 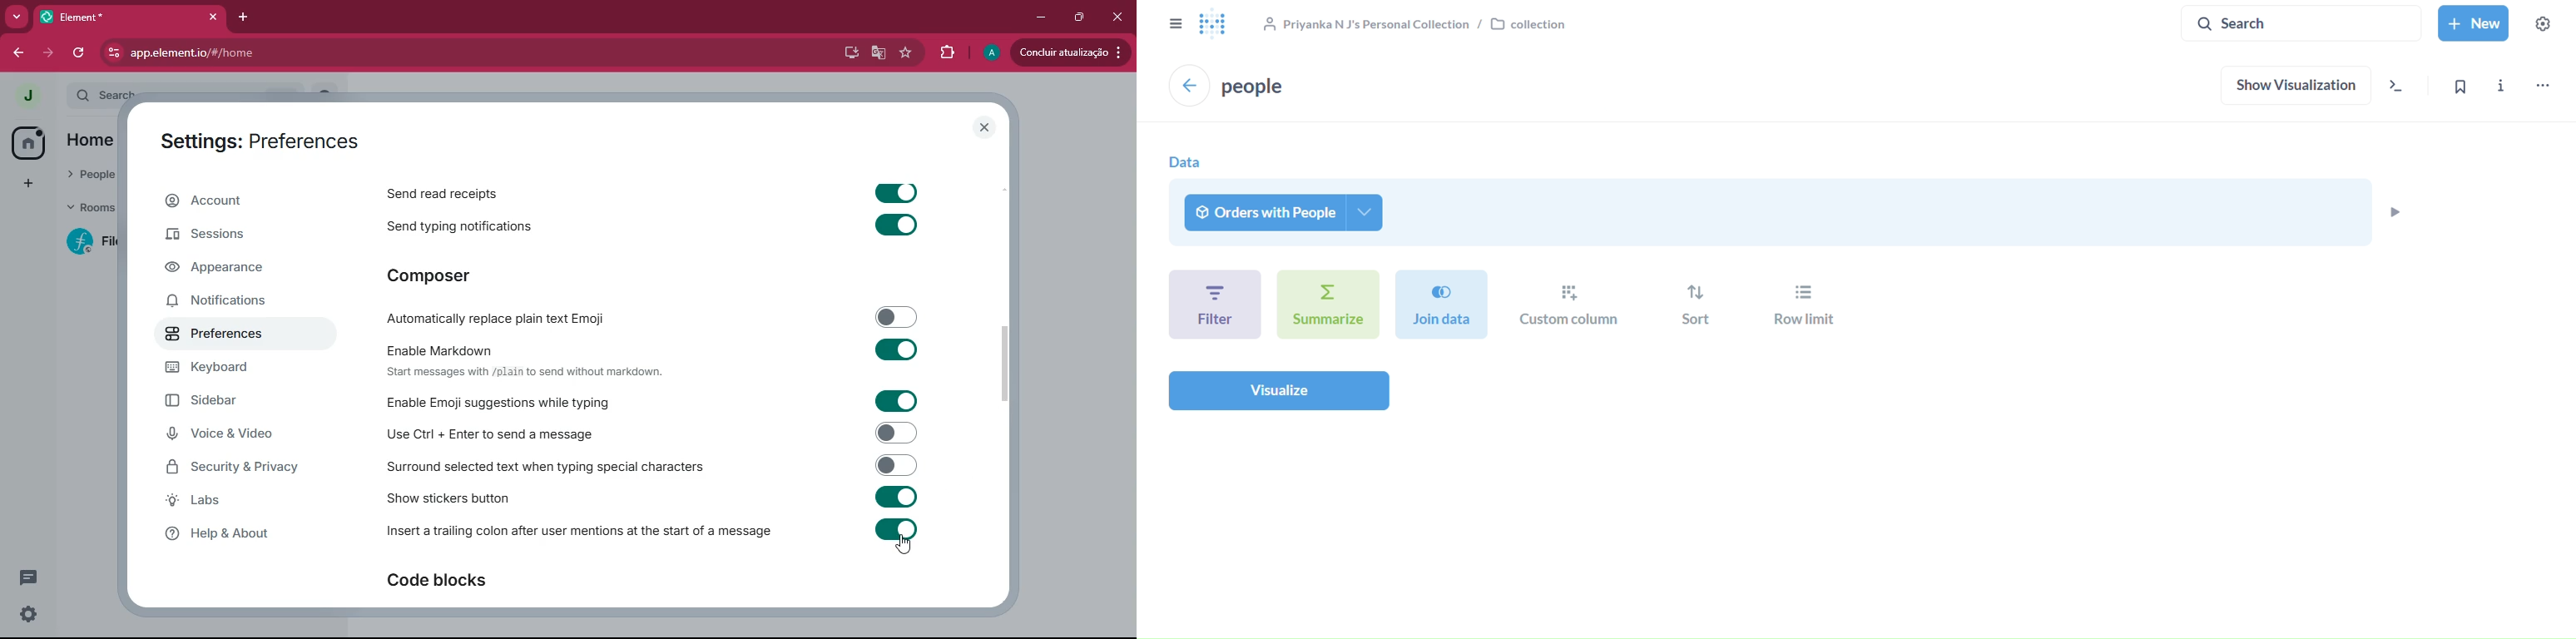 I want to click on security & privacy, so click(x=239, y=468).